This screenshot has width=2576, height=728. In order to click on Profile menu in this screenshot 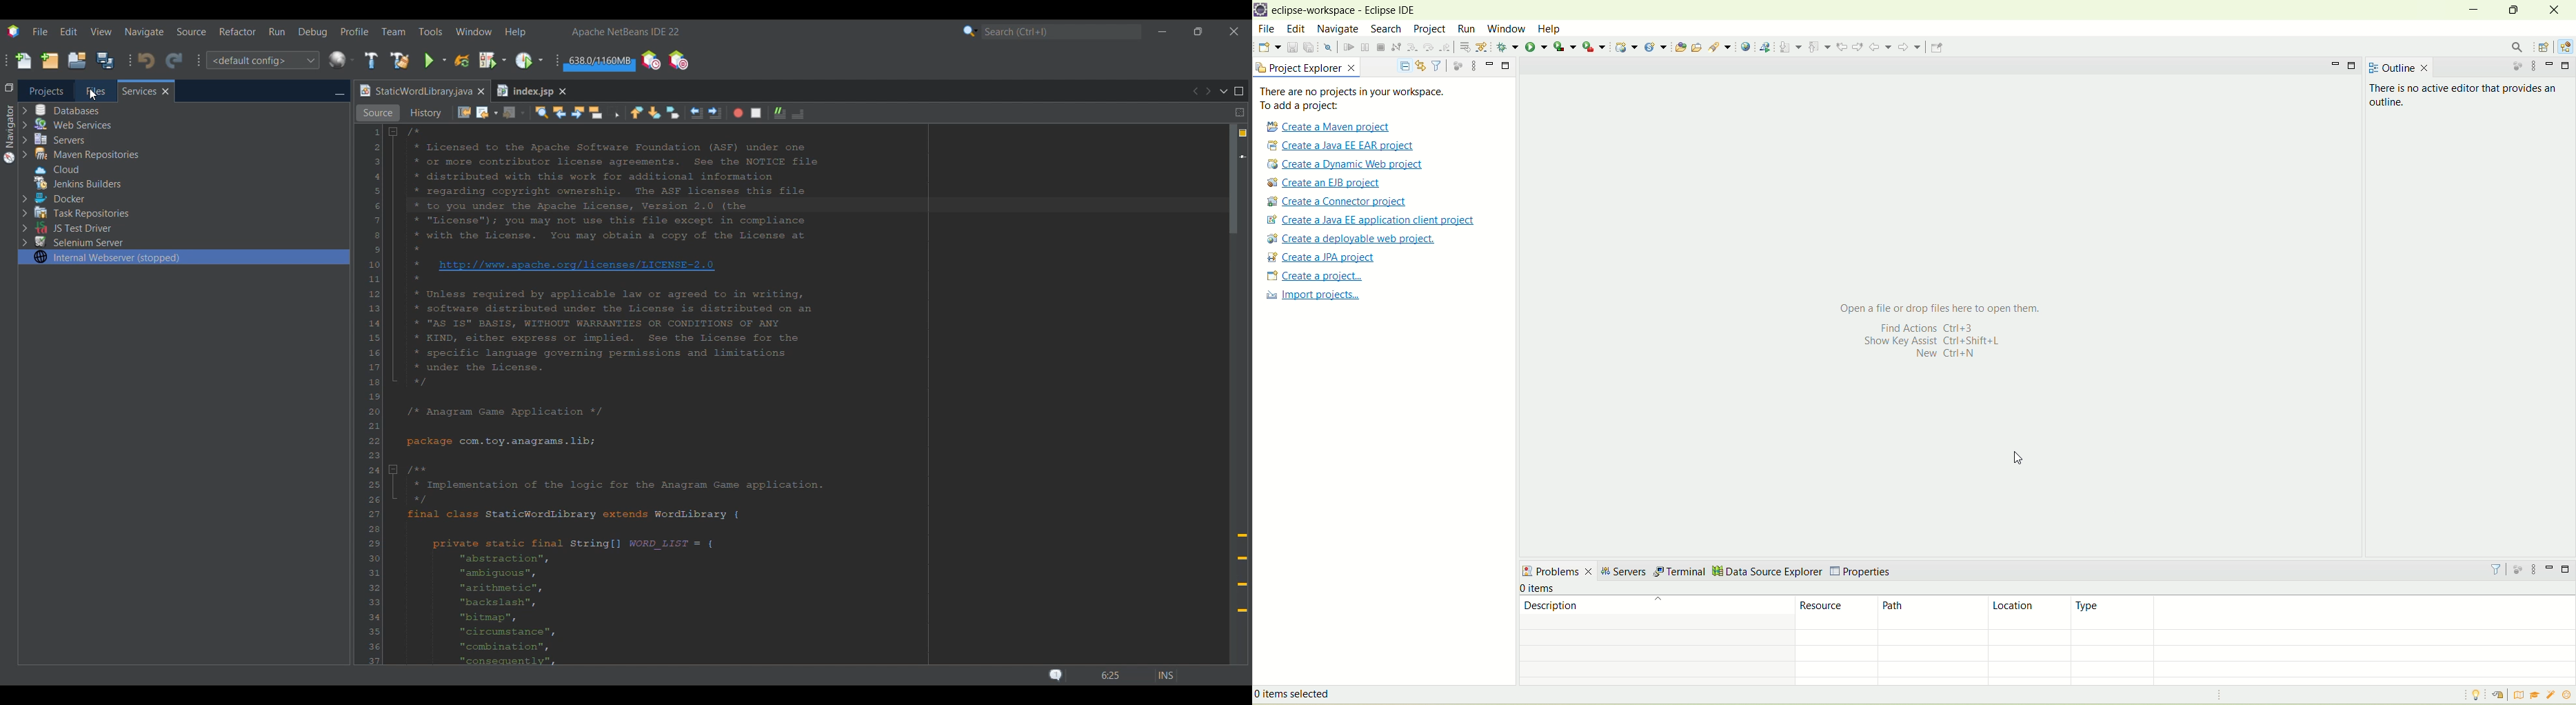, I will do `click(355, 31)`.